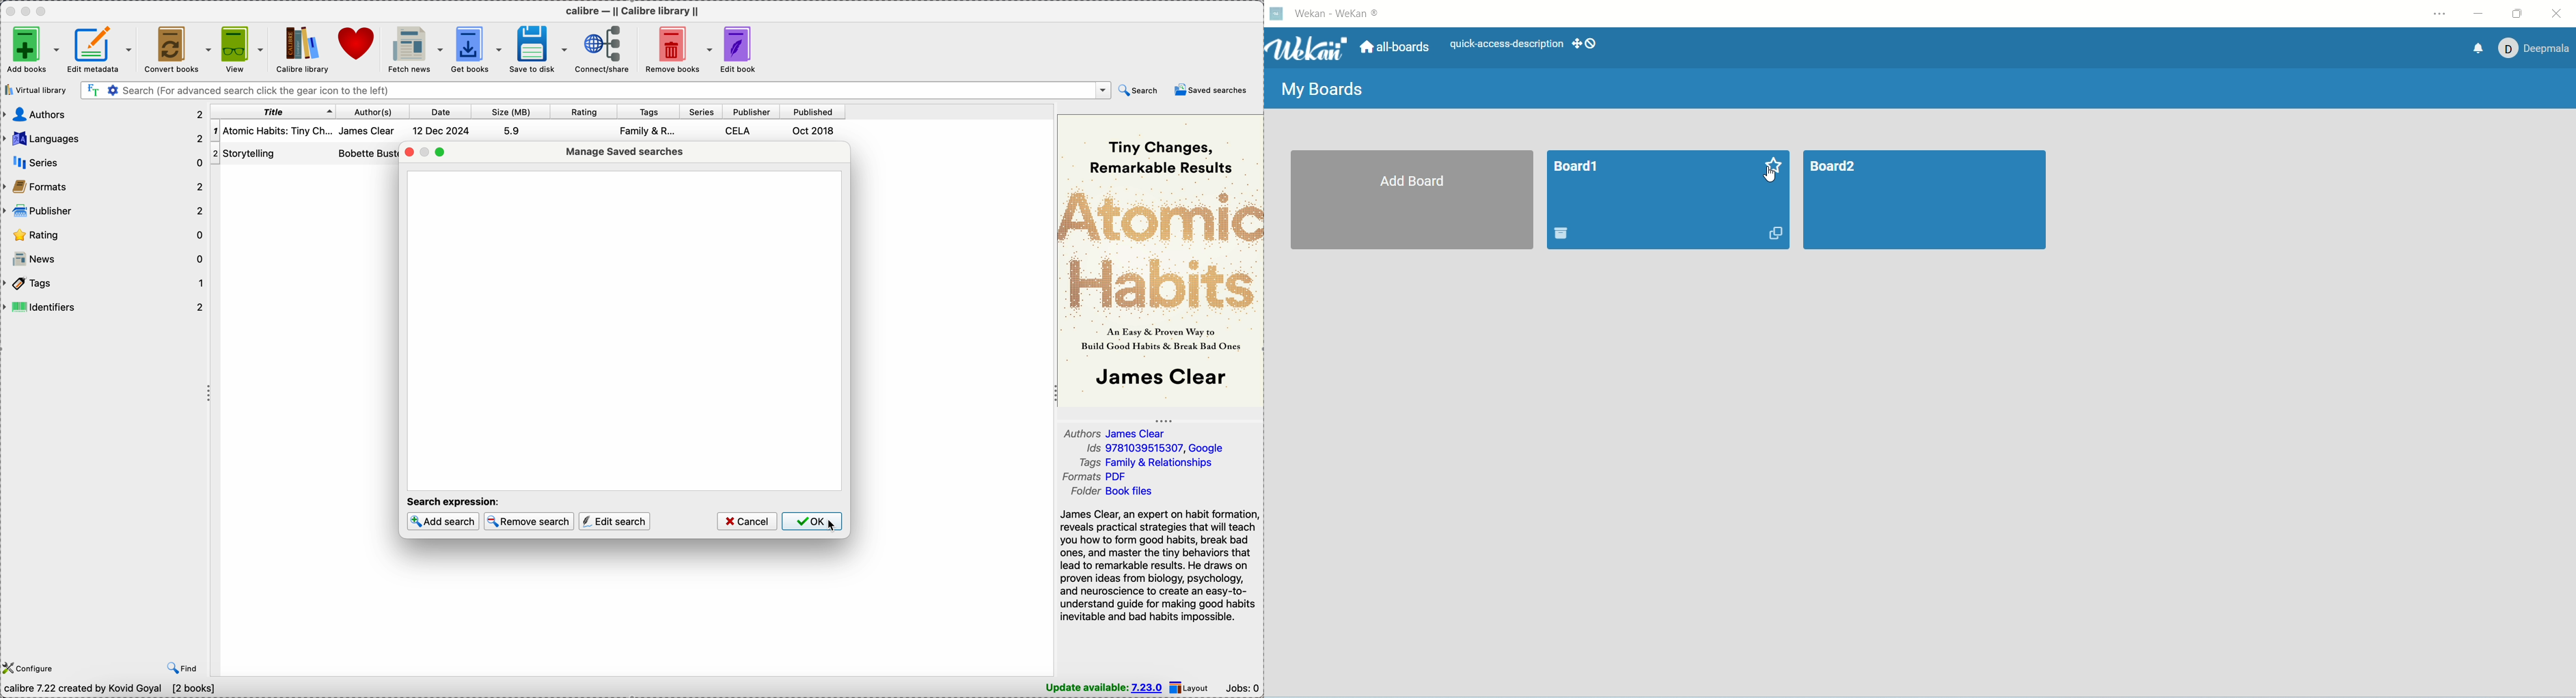 The image size is (2576, 700). What do you see at coordinates (1507, 45) in the screenshot?
I see `text` at bounding box center [1507, 45].